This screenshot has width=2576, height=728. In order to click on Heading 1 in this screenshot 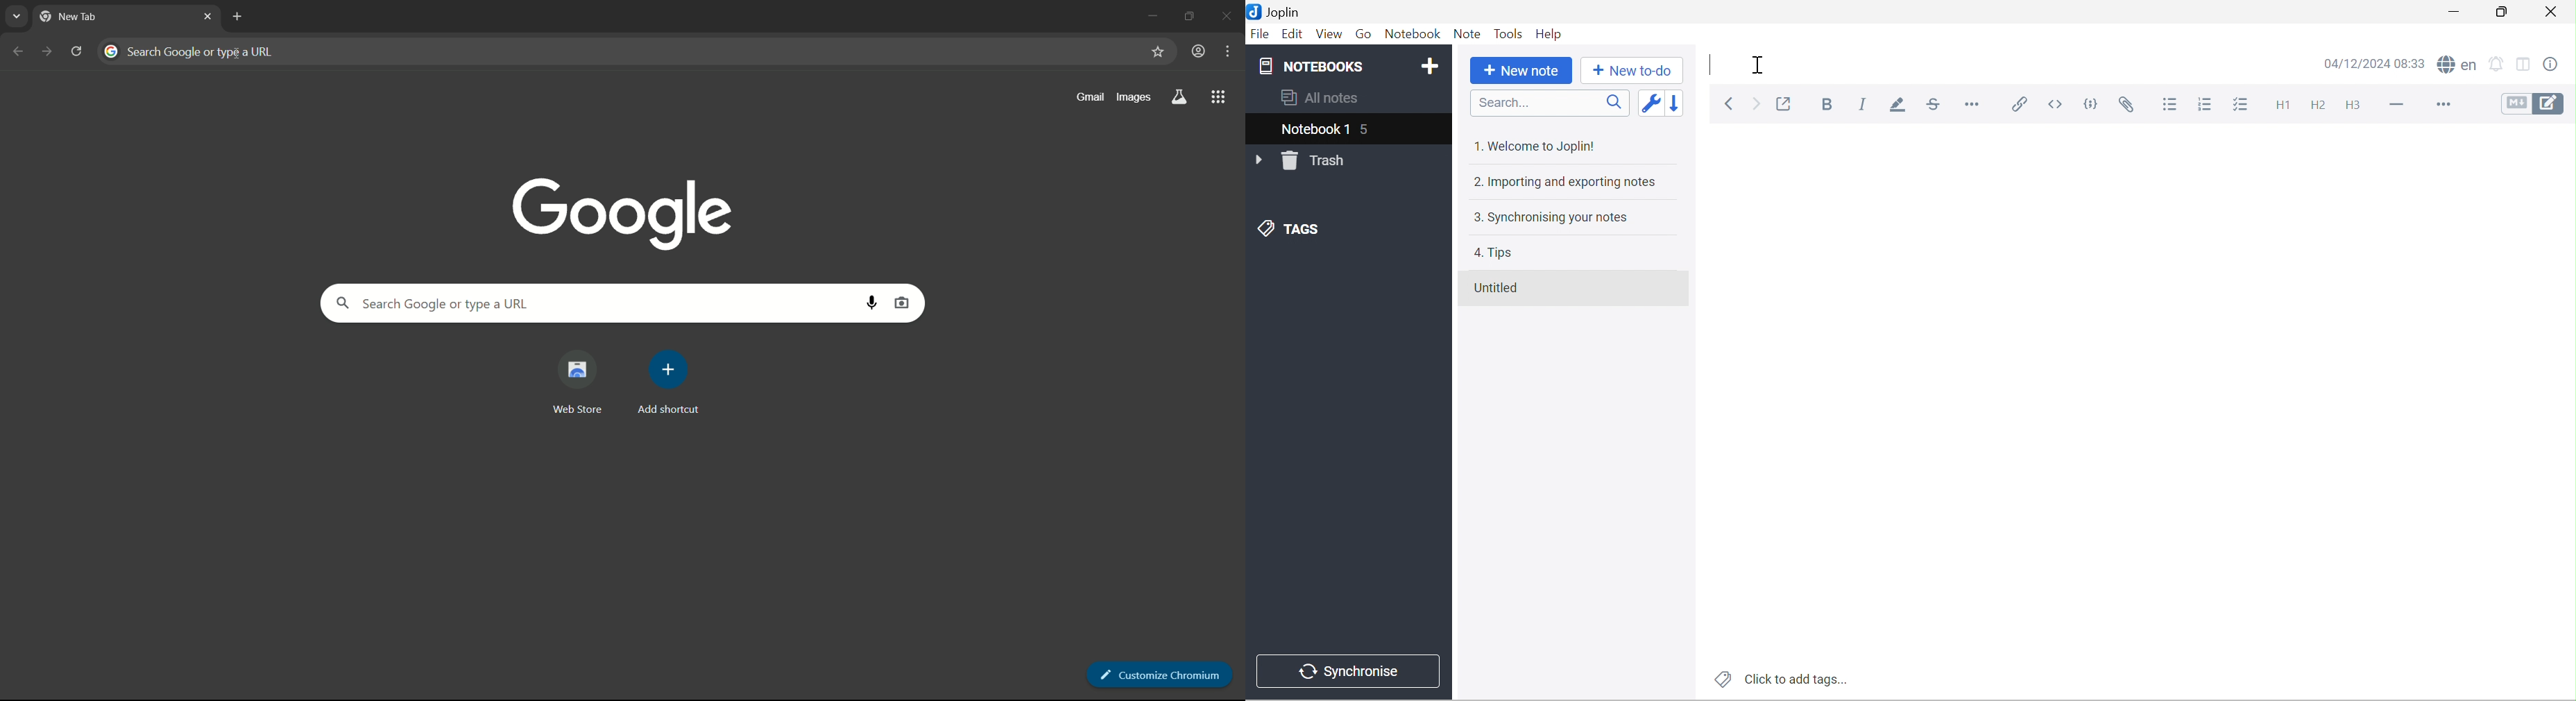, I will do `click(2288, 104)`.